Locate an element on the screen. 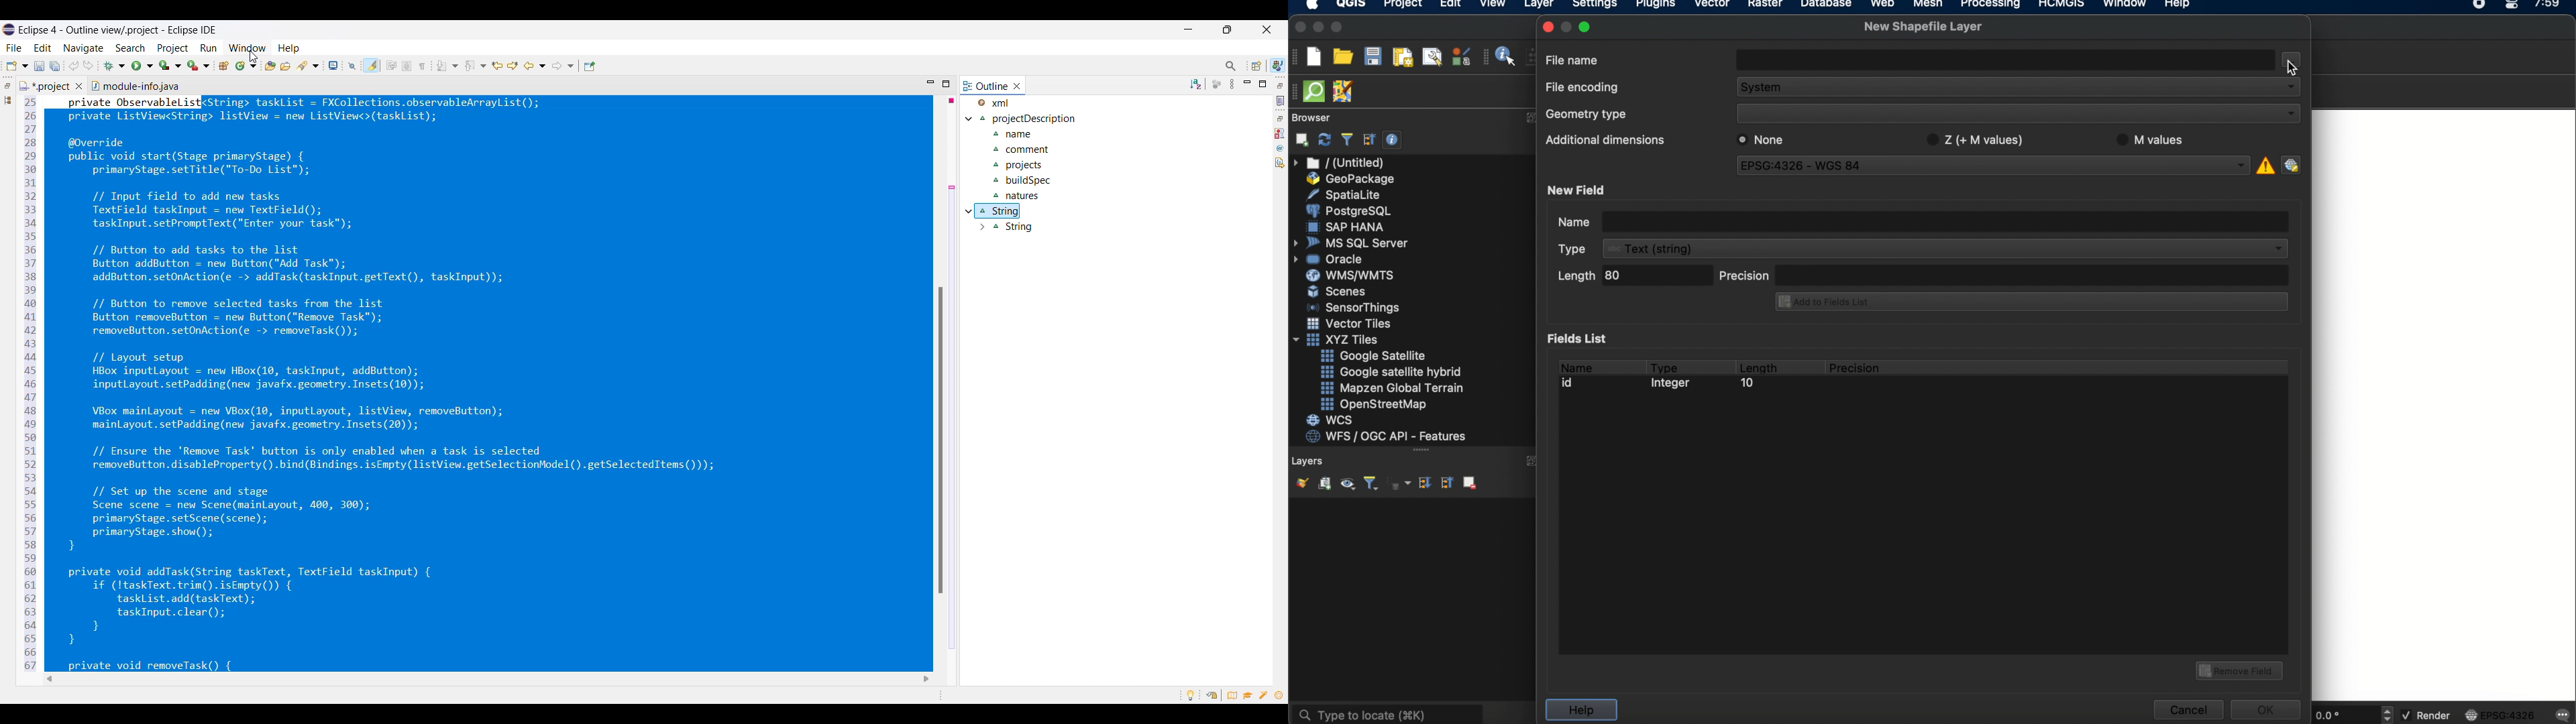  postgresql is located at coordinates (1348, 211).